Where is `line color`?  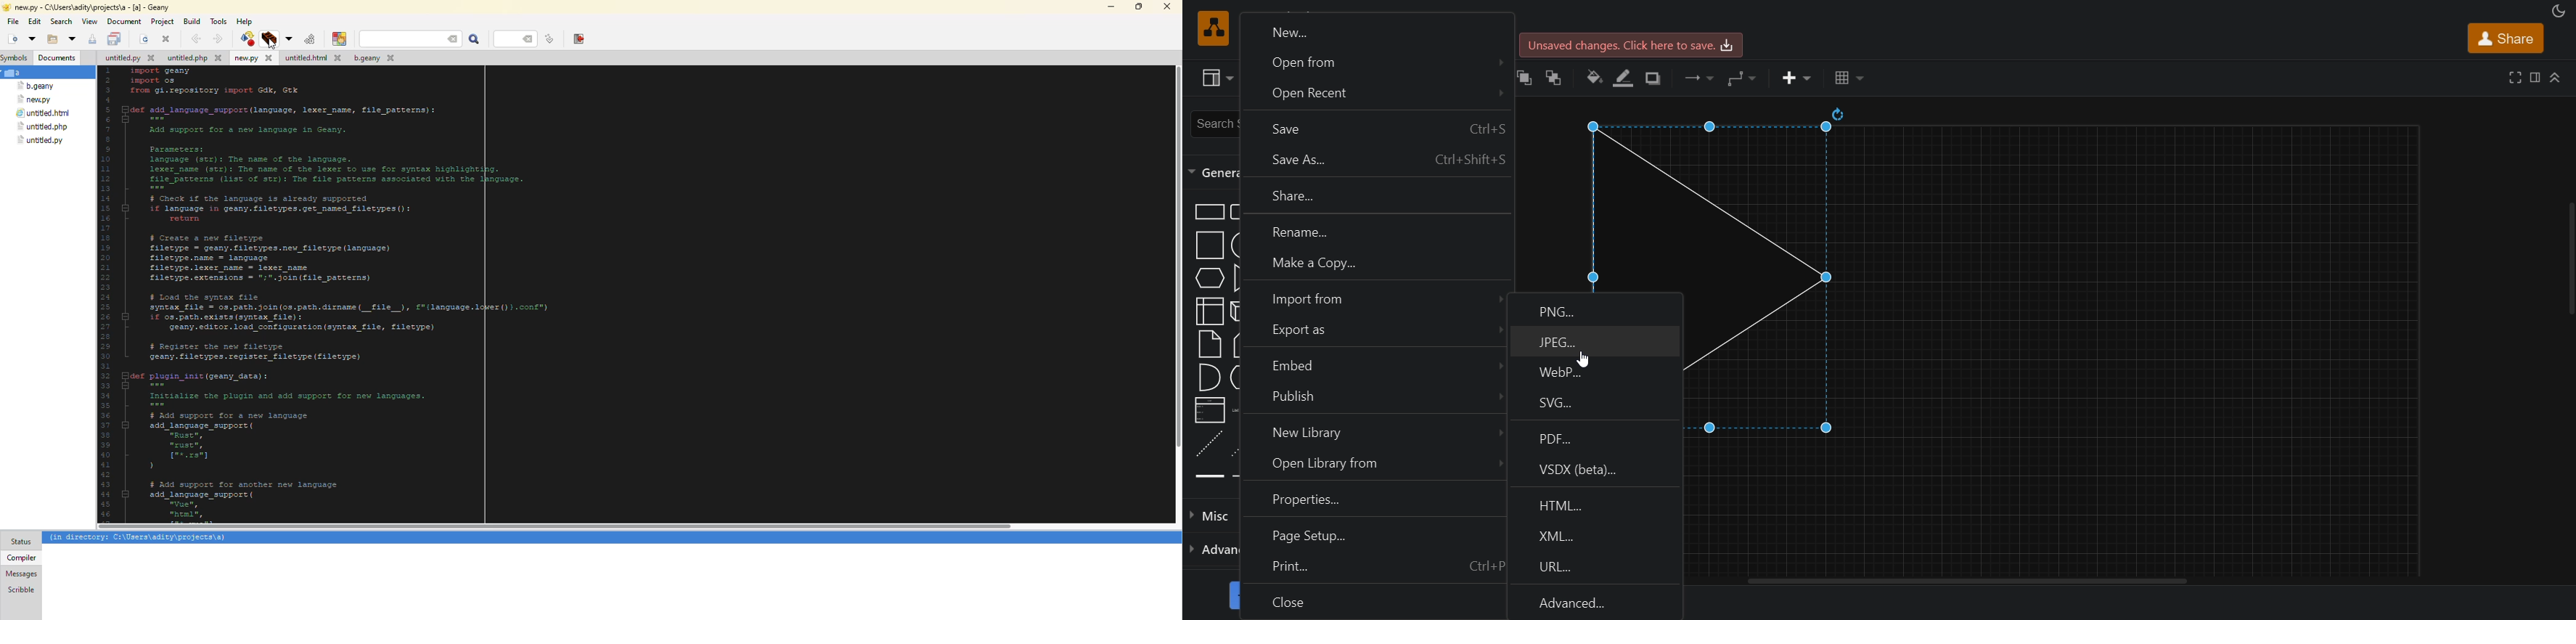
line color is located at coordinates (1625, 77).